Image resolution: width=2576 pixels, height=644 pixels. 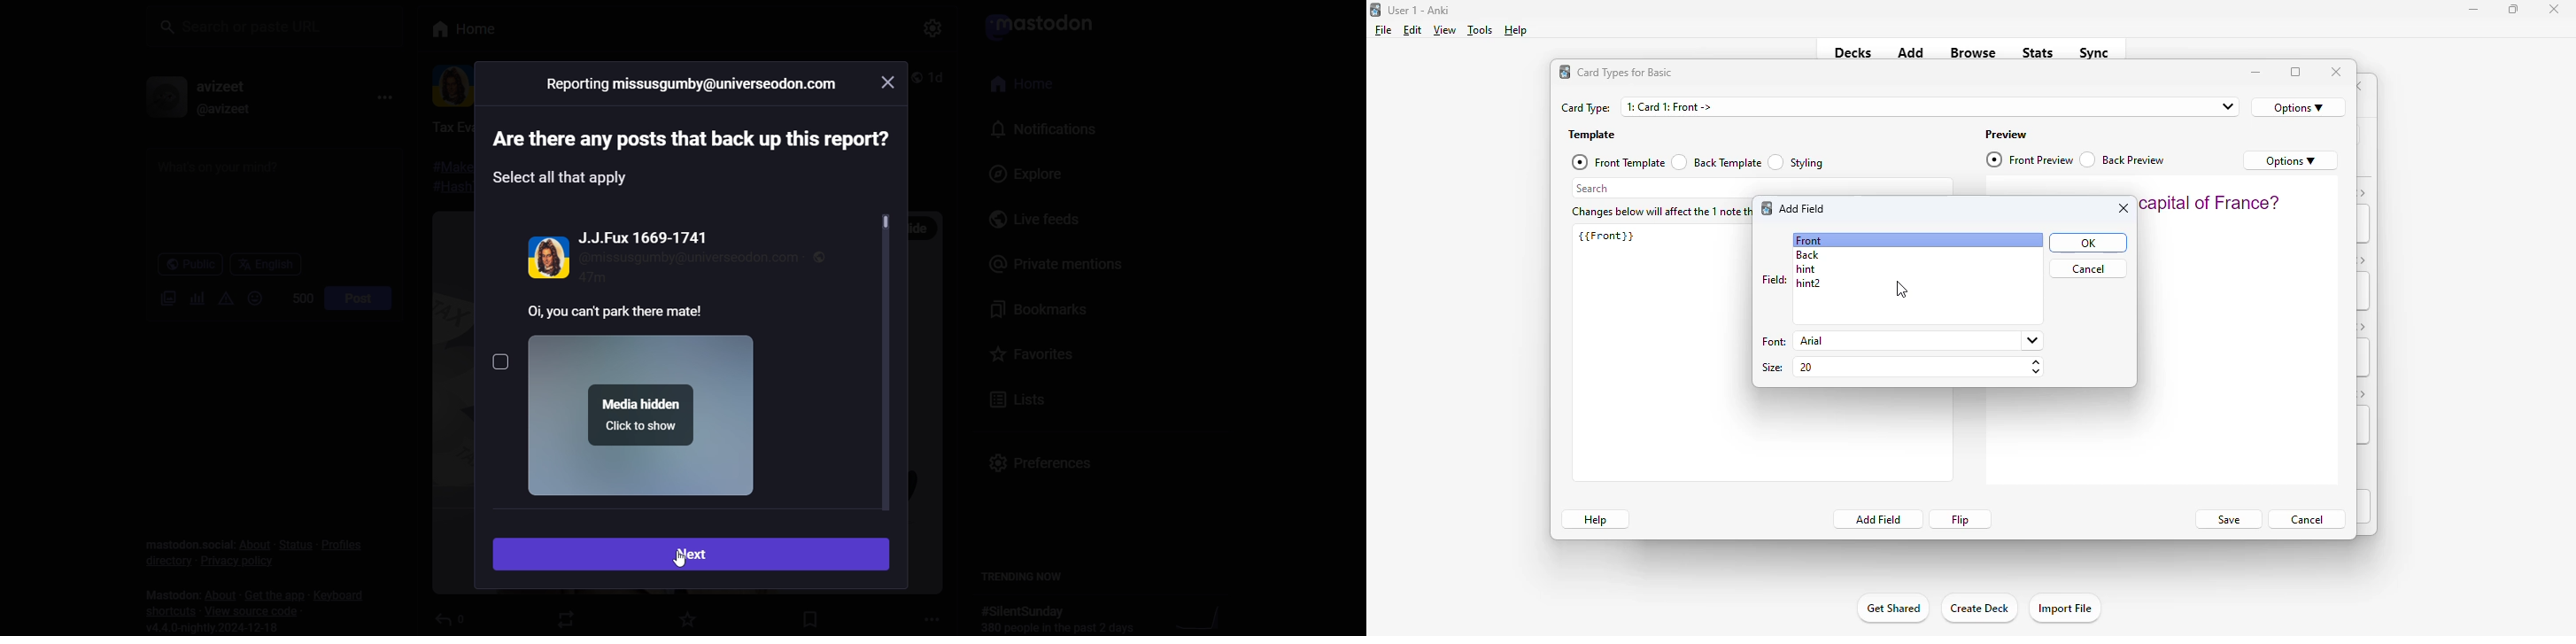 I want to click on stats, so click(x=2038, y=52).